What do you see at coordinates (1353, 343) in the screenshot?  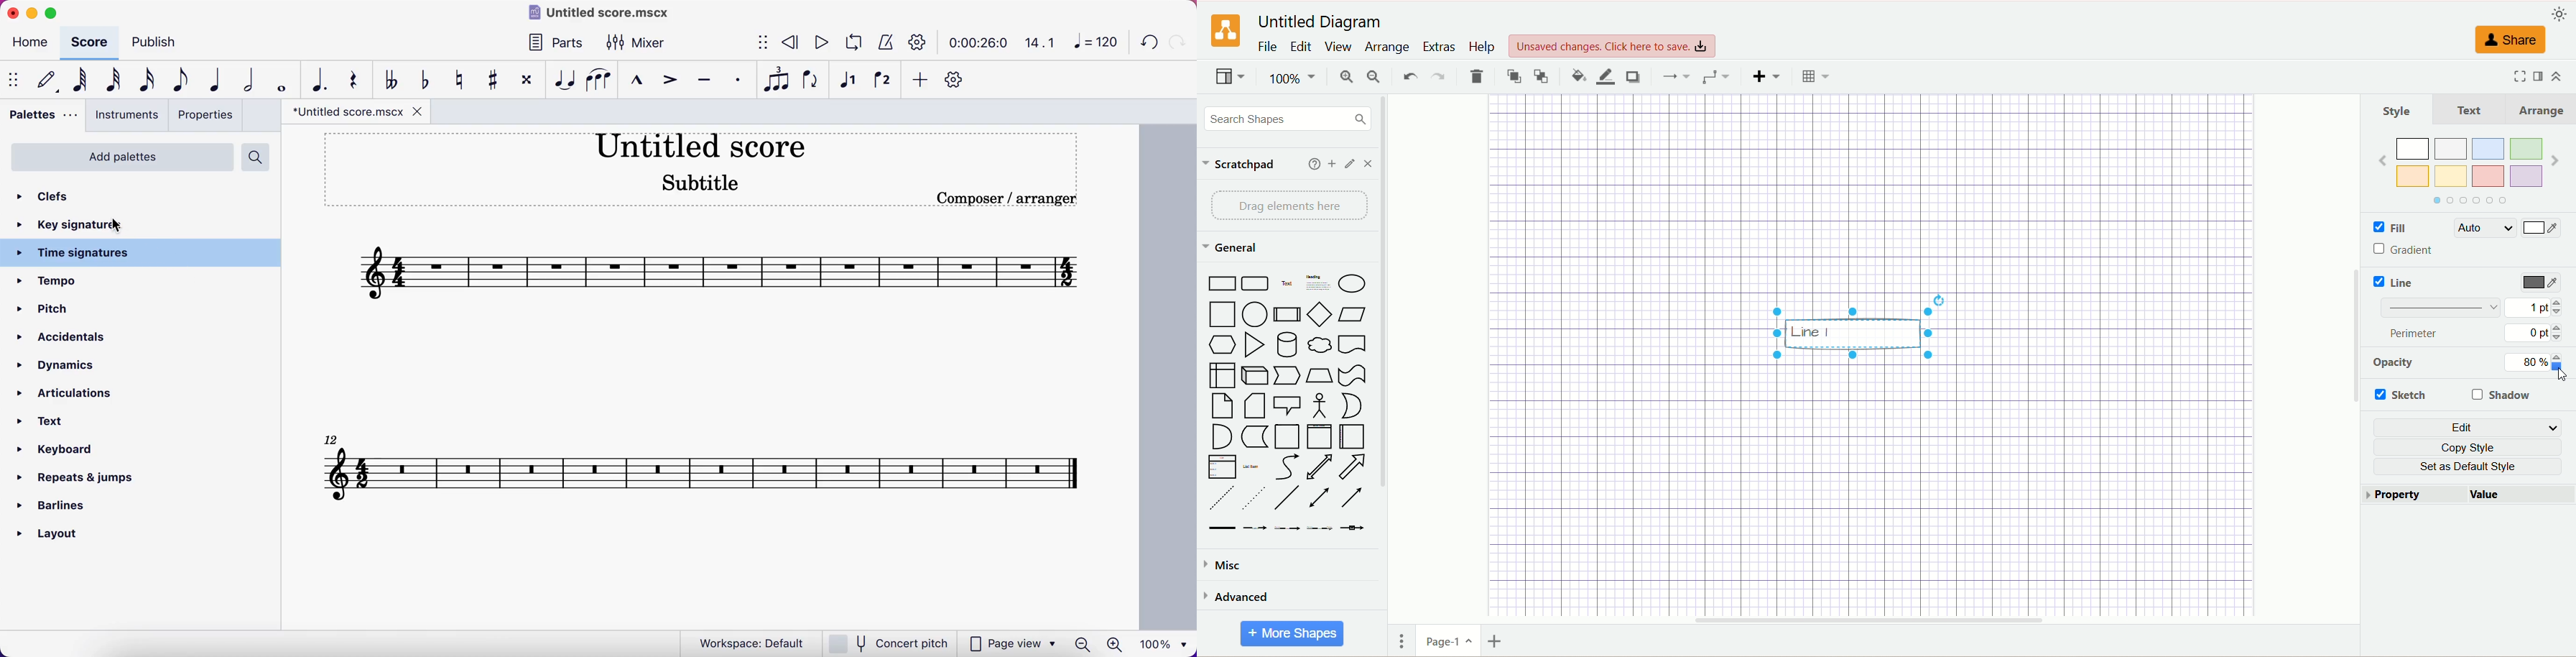 I see `Document` at bounding box center [1353, 343].